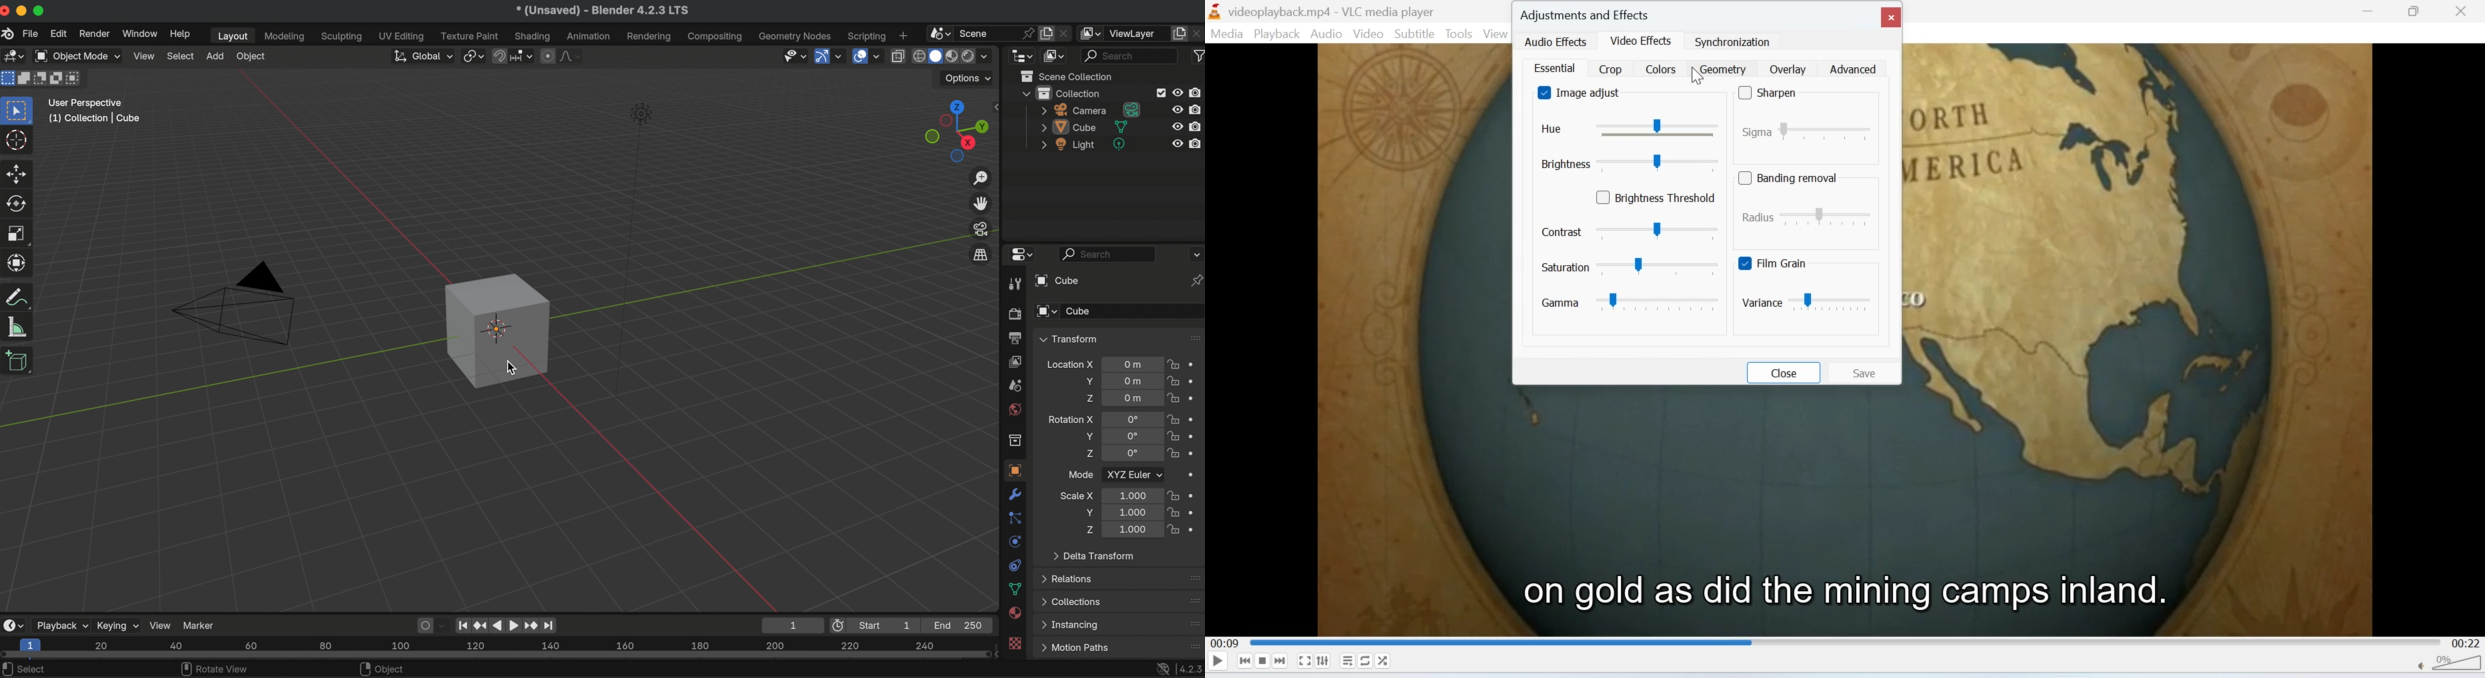  I want to click on cursor, so click(1699, 77).